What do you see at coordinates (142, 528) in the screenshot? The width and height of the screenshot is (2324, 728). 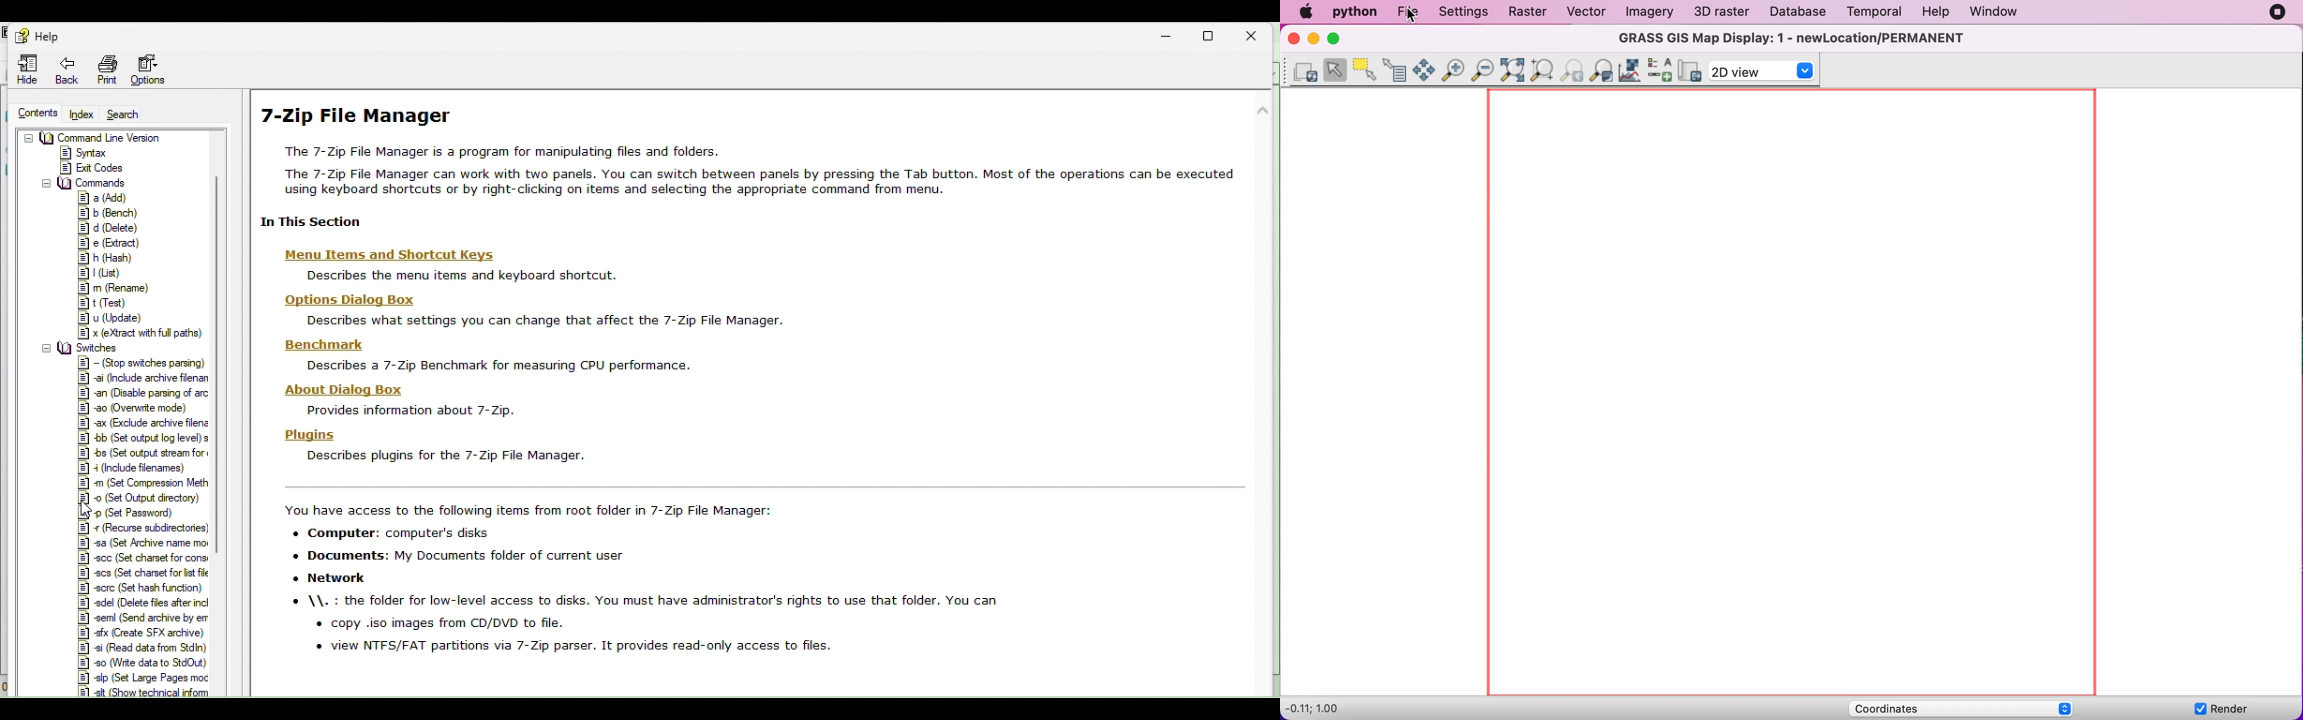 I see `recurse subdirectories` at bounding box center [142, 528].